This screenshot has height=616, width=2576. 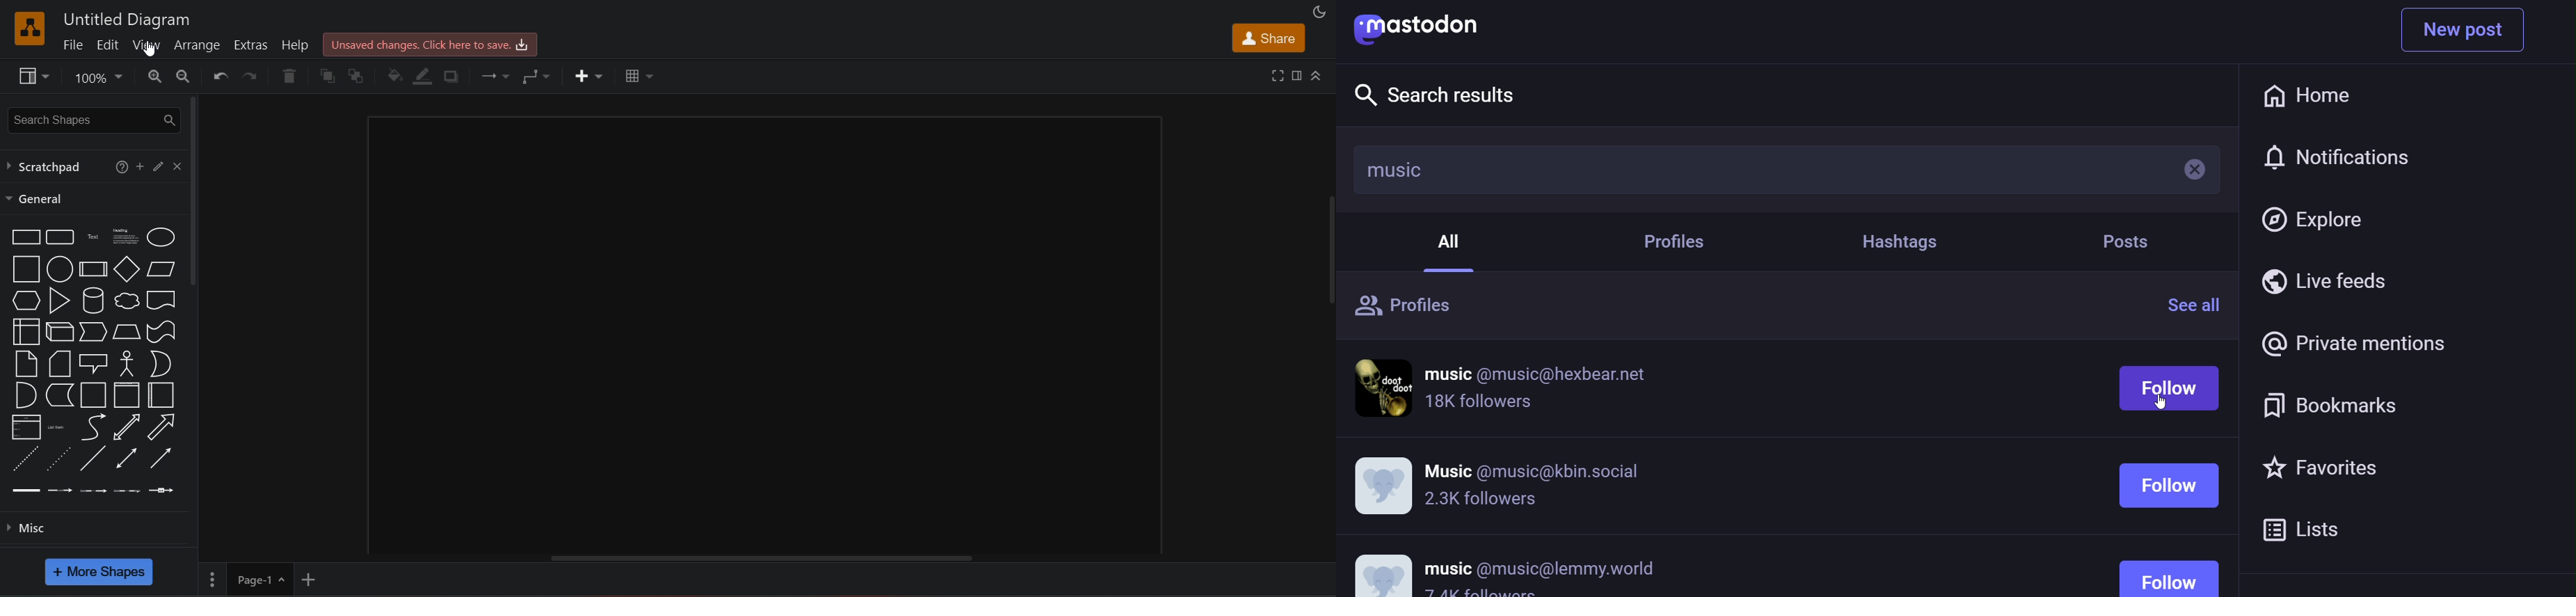 What do you see at coordinates (289, 74) in the screenshot?
I see `delete` at bounding box center [289, 74].